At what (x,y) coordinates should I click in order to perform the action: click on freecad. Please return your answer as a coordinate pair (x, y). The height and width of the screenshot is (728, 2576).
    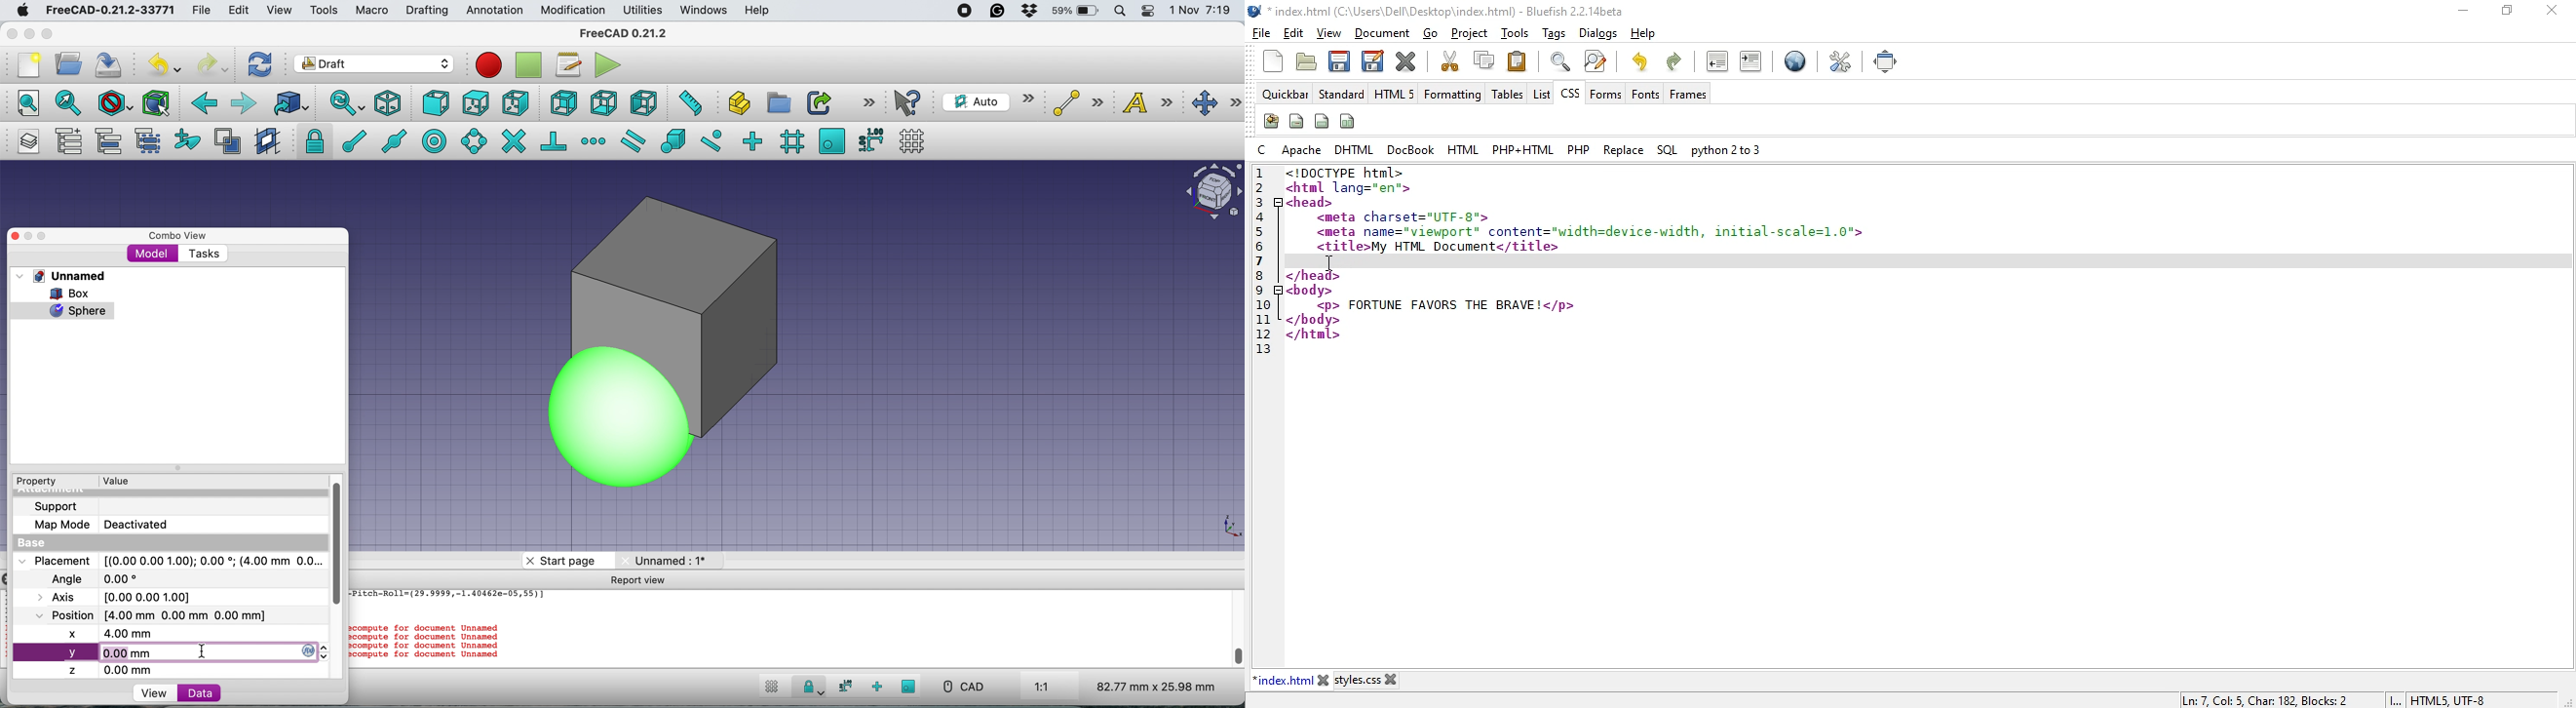
    Looking at the image, I should click on (631, 33).